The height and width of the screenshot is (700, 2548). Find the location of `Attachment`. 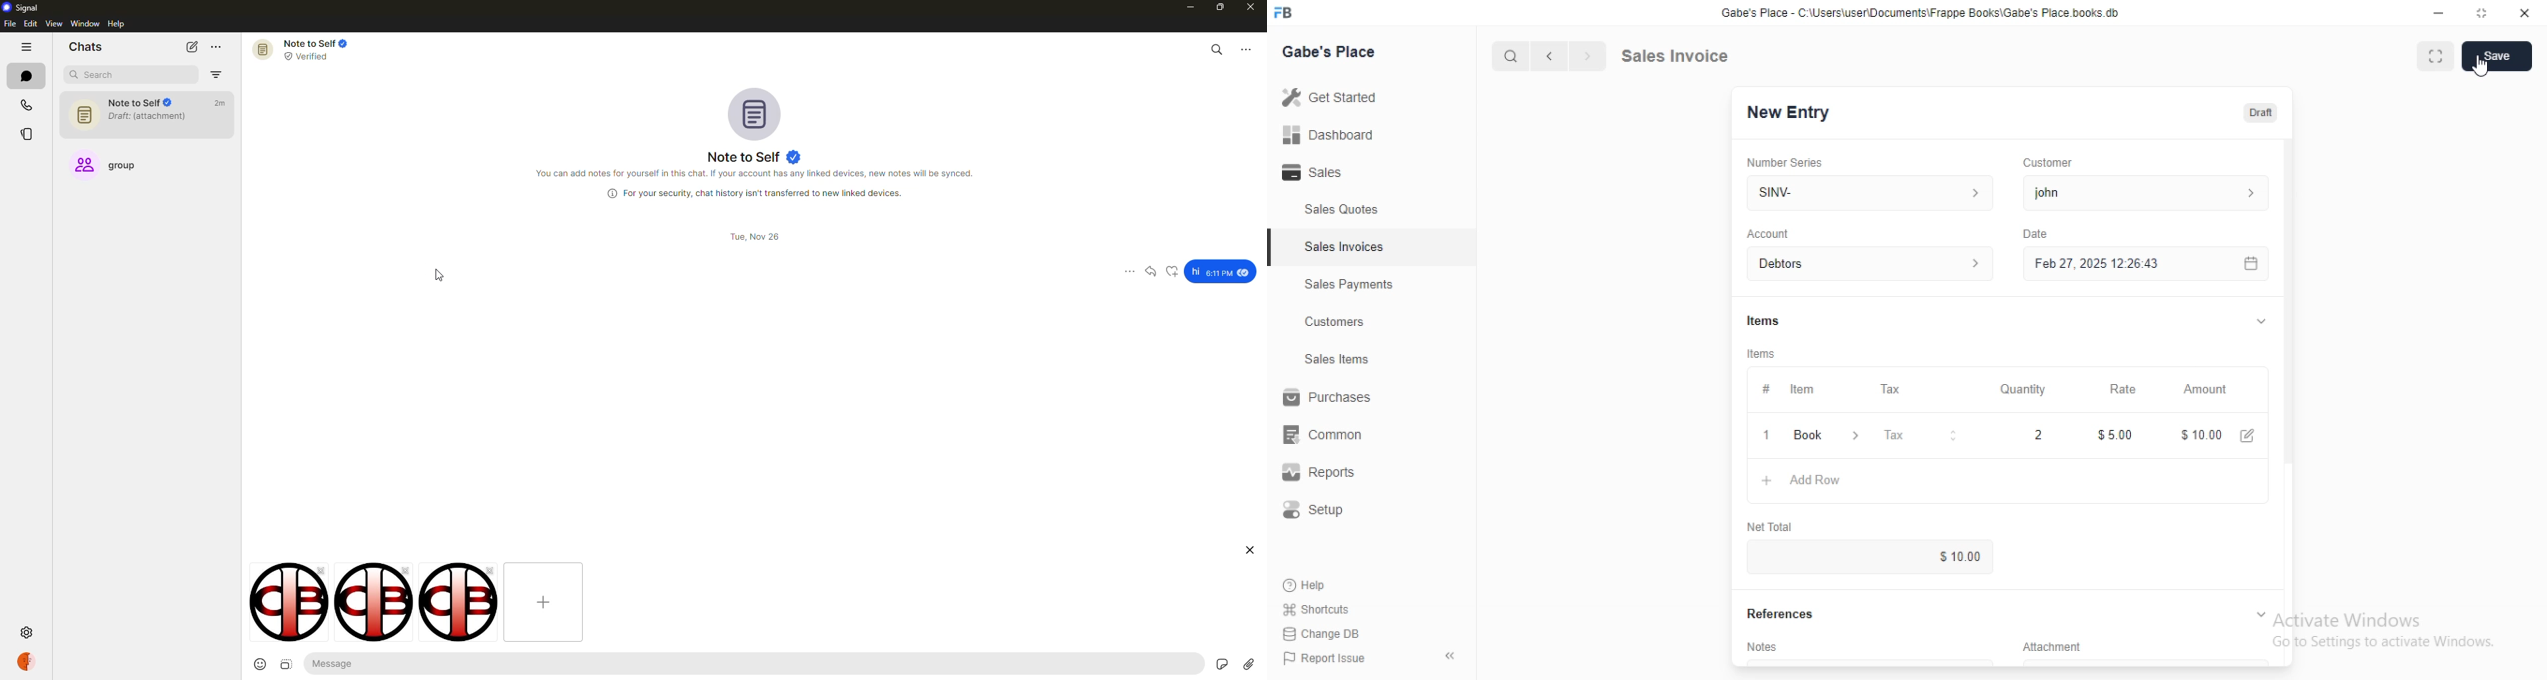

Attachment is located at coordinates (2044, 645).